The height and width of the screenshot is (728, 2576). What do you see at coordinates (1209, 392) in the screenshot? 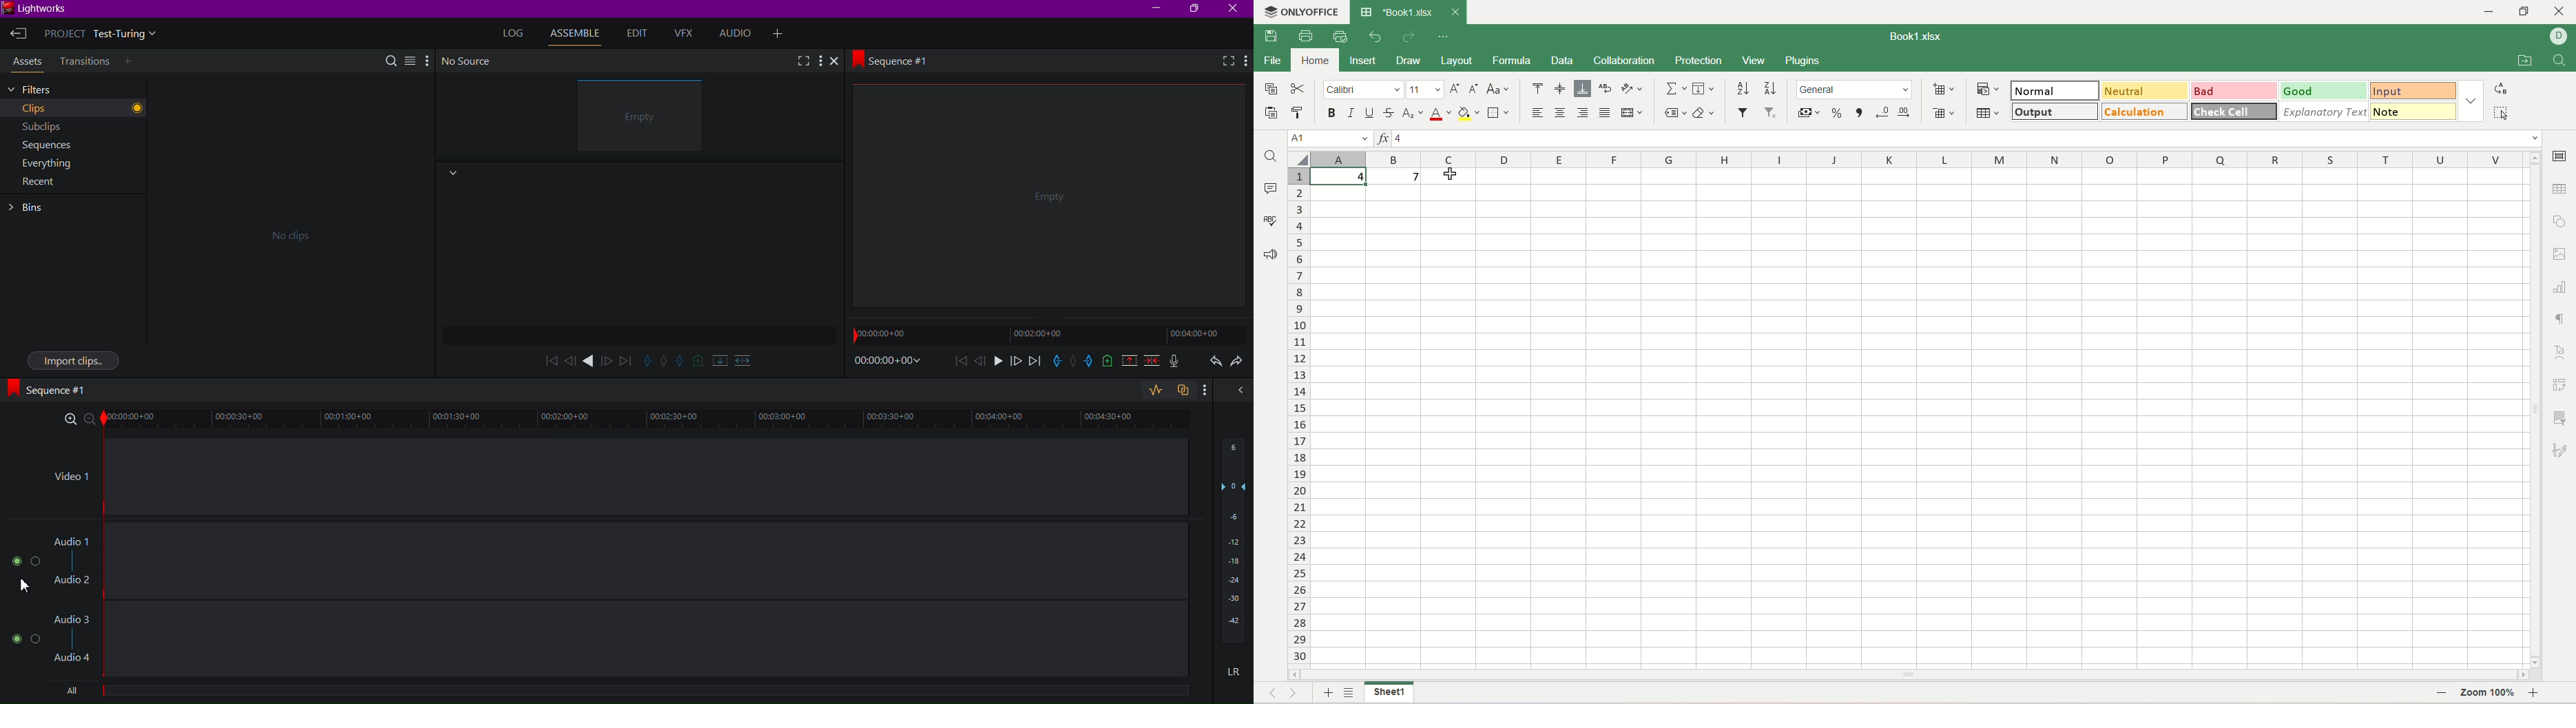
I see `More` at bounding box center [1209, 392].